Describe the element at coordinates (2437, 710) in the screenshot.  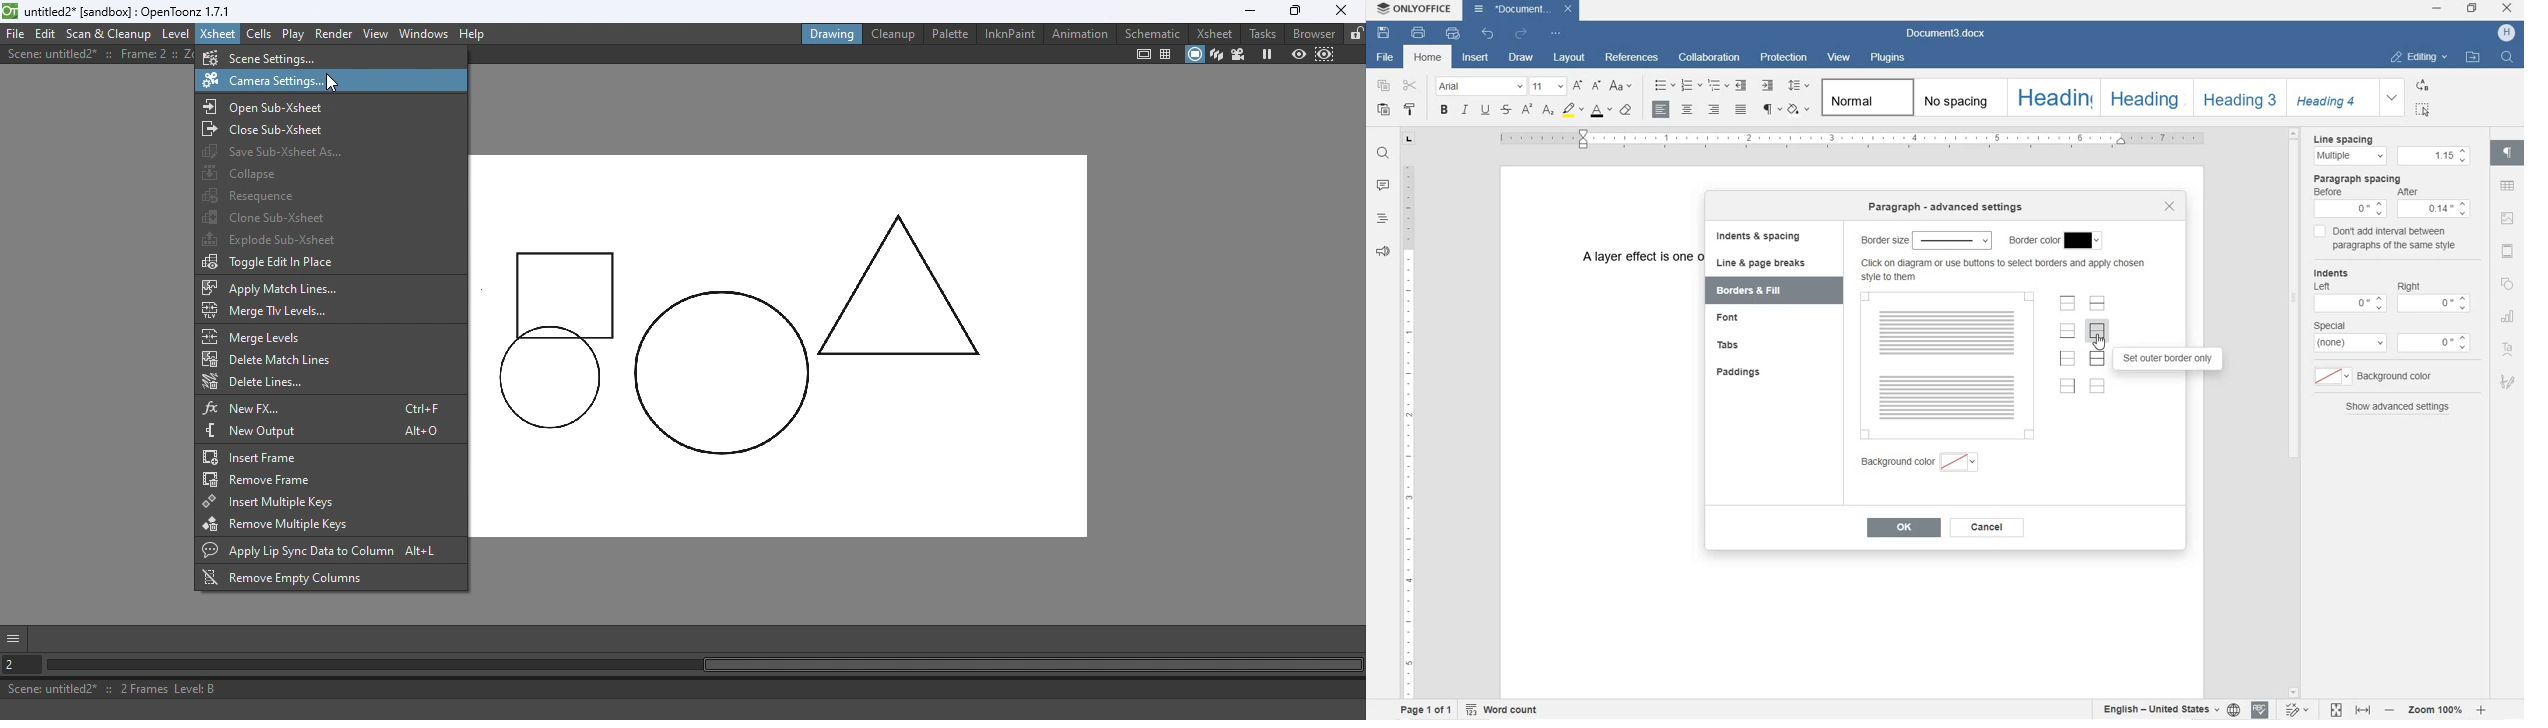
I see `ZOOM IN OR OUT` at that location.